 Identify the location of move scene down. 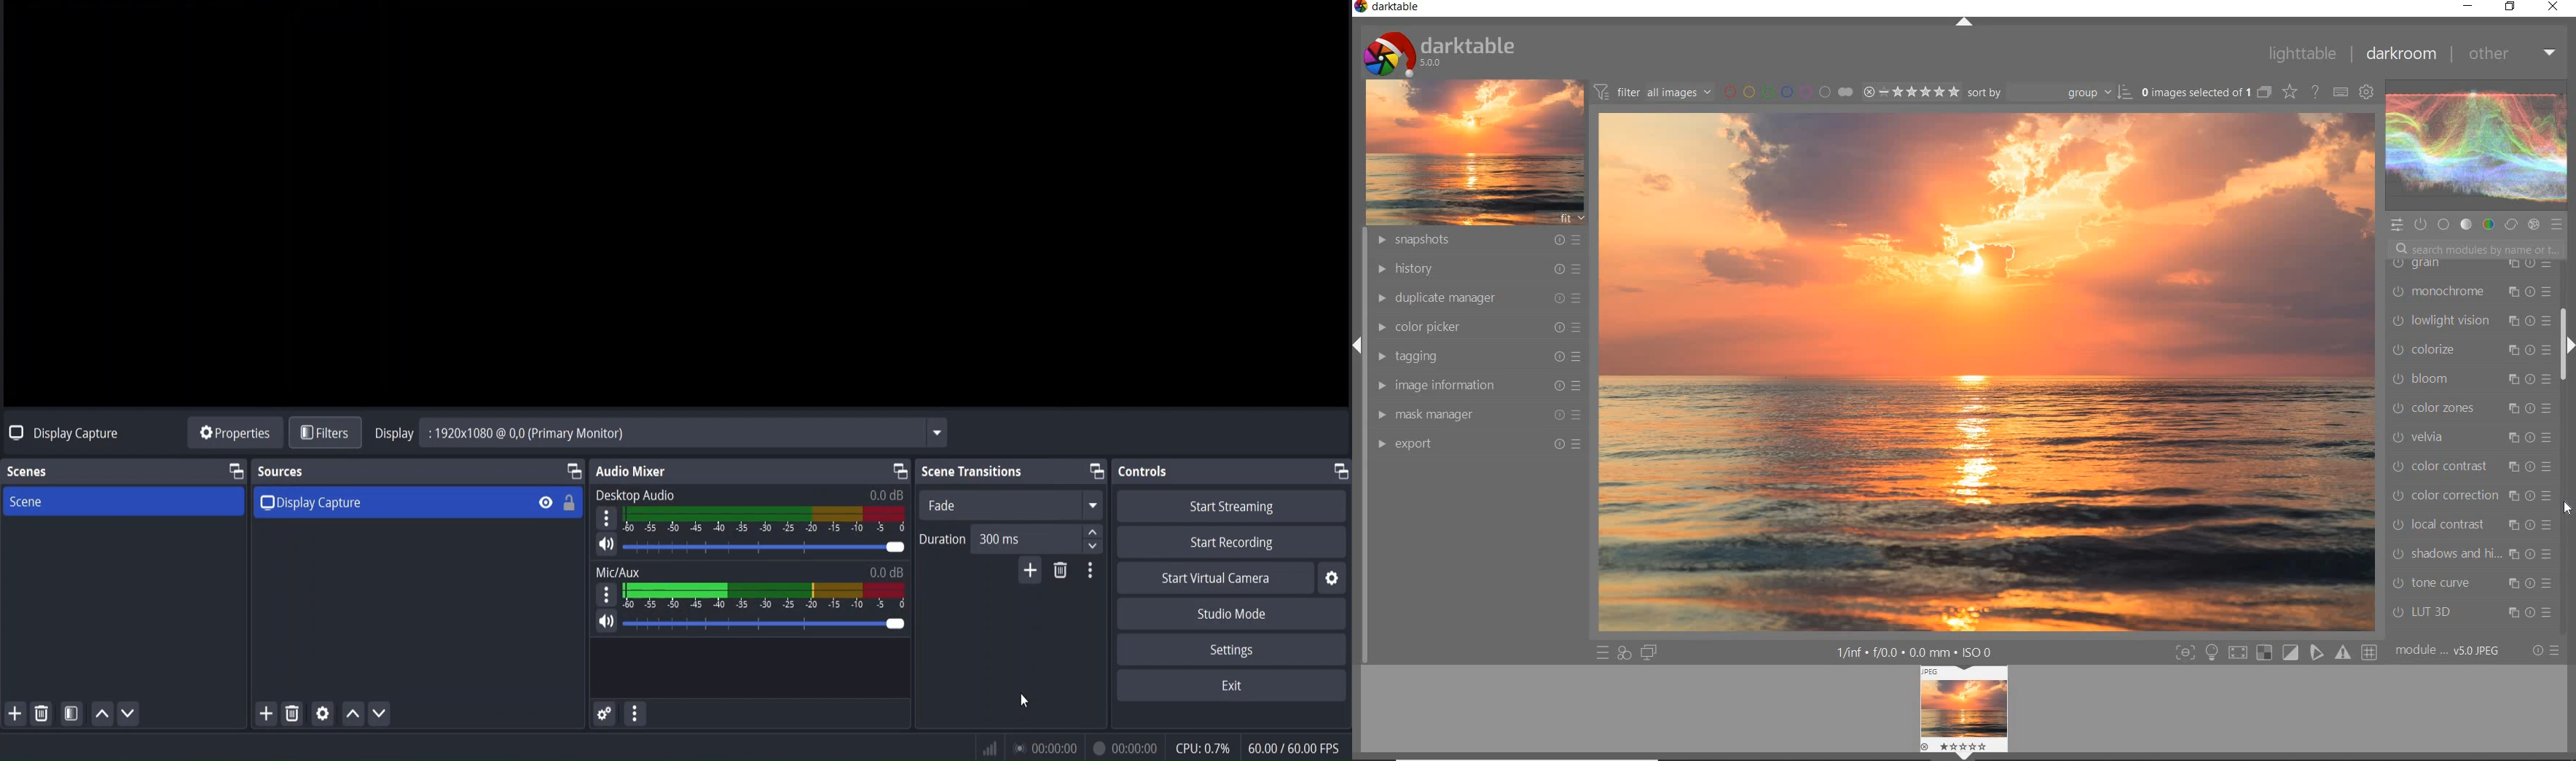
(129, 715).